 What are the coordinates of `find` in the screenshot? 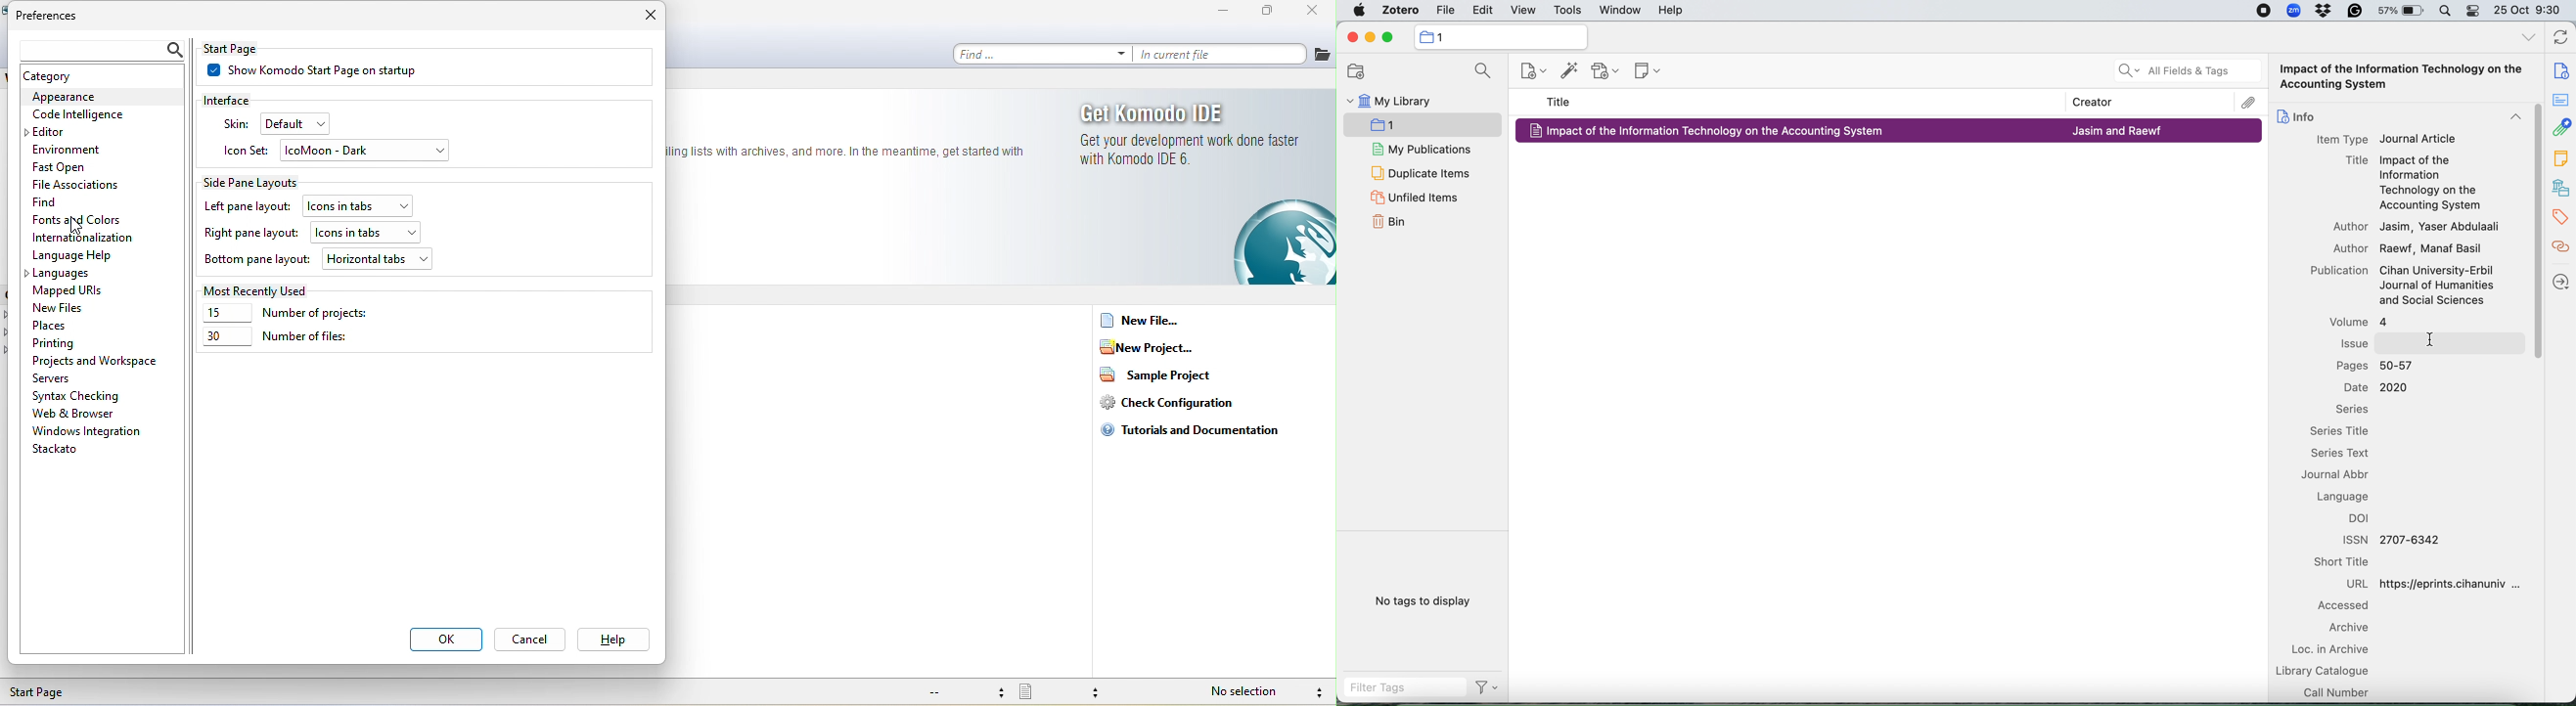 It's located at (49, 201).